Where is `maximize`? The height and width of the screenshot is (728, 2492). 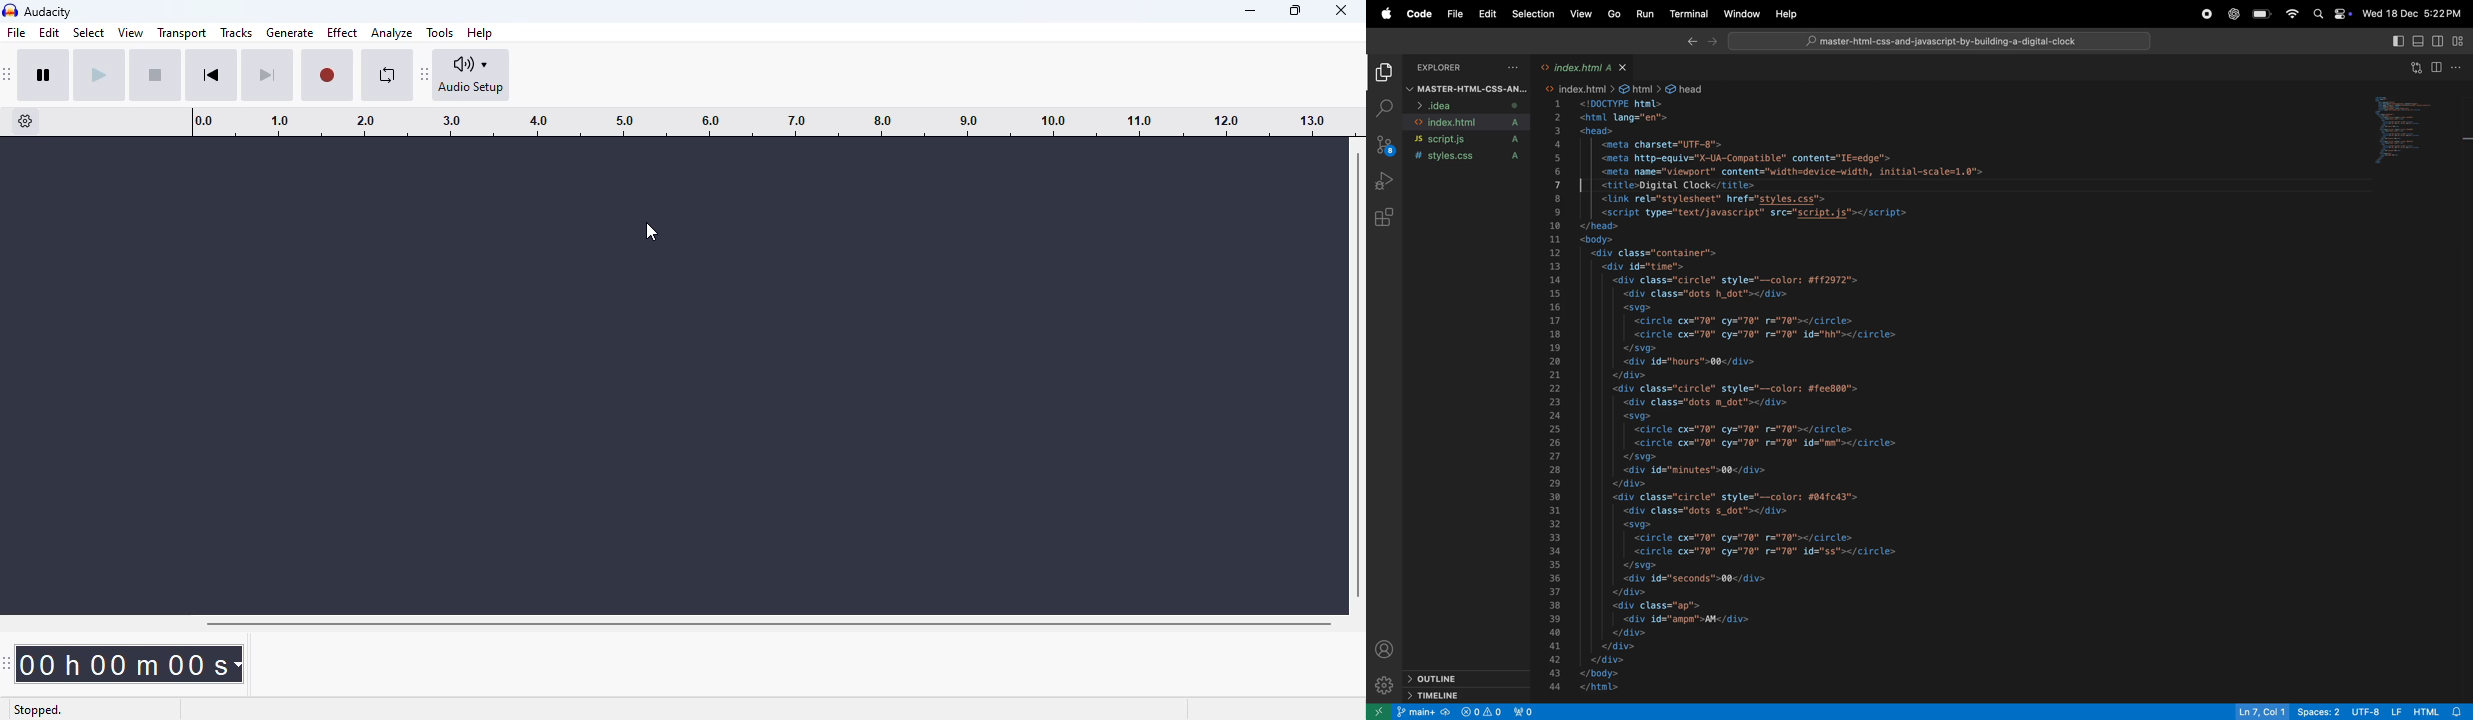
maximize is located at coordinates (1295, 9).